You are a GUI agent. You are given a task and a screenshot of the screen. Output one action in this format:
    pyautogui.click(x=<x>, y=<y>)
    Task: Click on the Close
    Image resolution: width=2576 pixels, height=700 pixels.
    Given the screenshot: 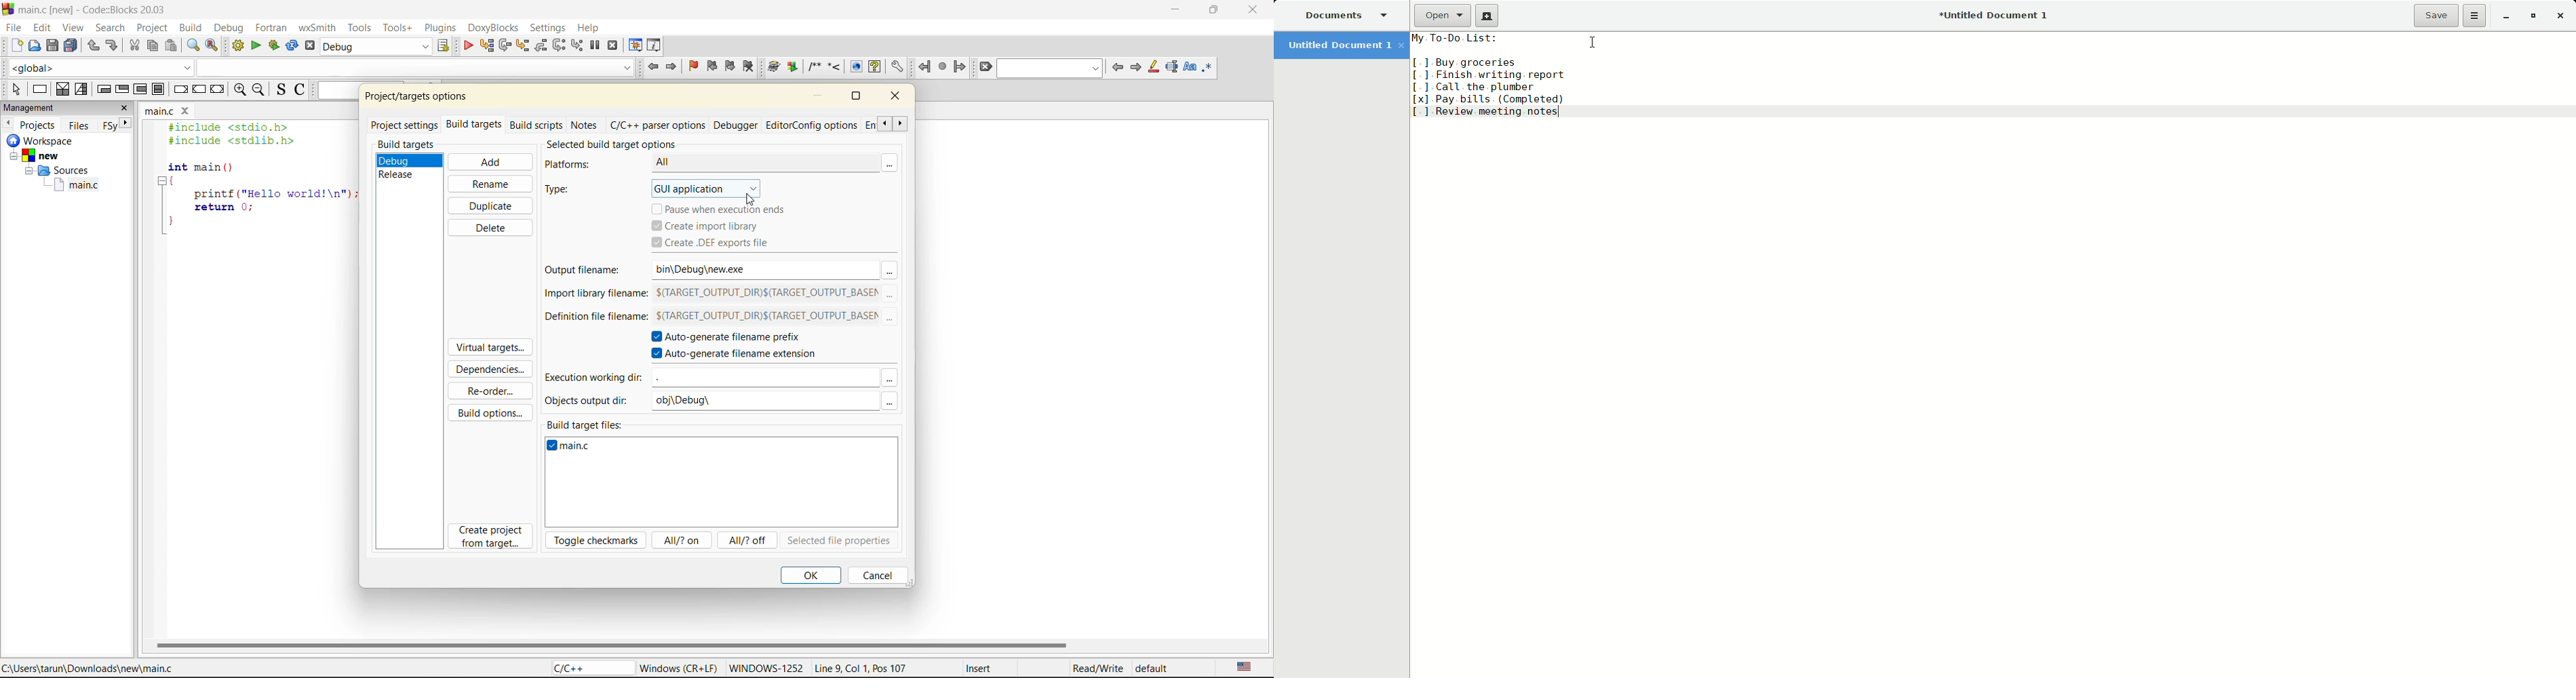 What is the action you would take?
    pyautogui.click(x=188, y=111)
    